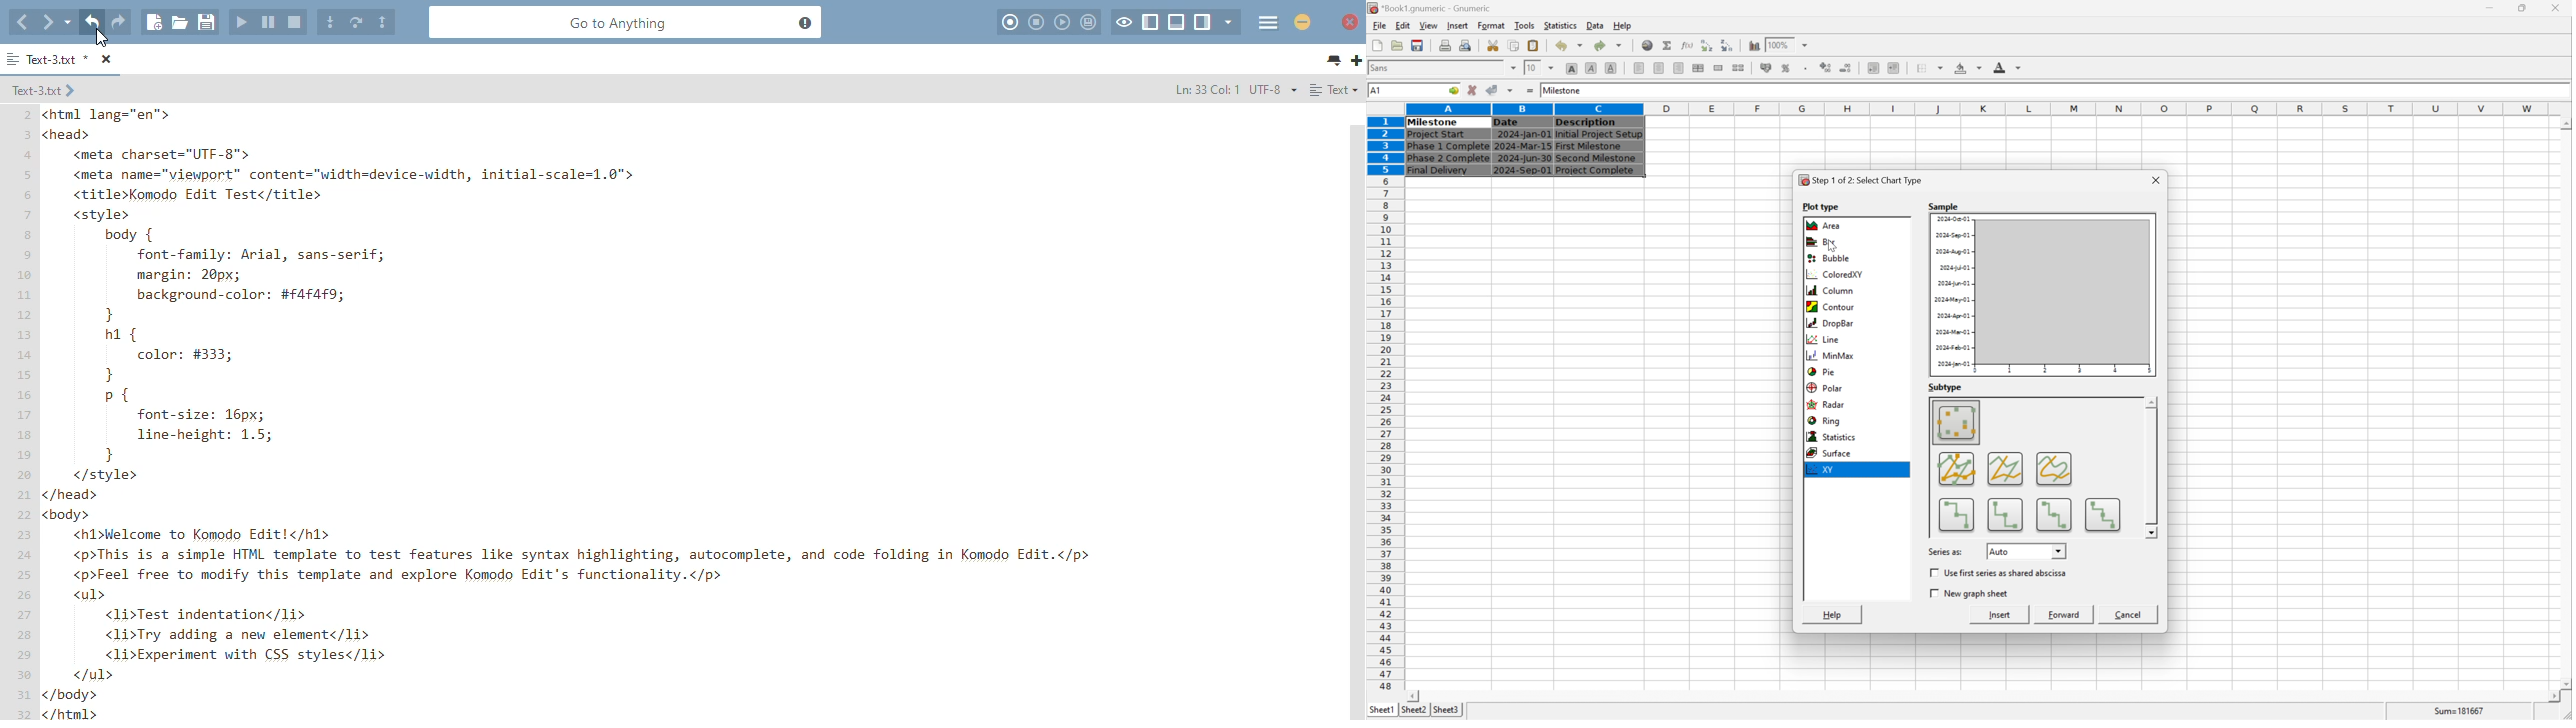  What do you see at coordinates (1830, 290) in the screenshot?
I see `column` at bounding box center [1830, 290].